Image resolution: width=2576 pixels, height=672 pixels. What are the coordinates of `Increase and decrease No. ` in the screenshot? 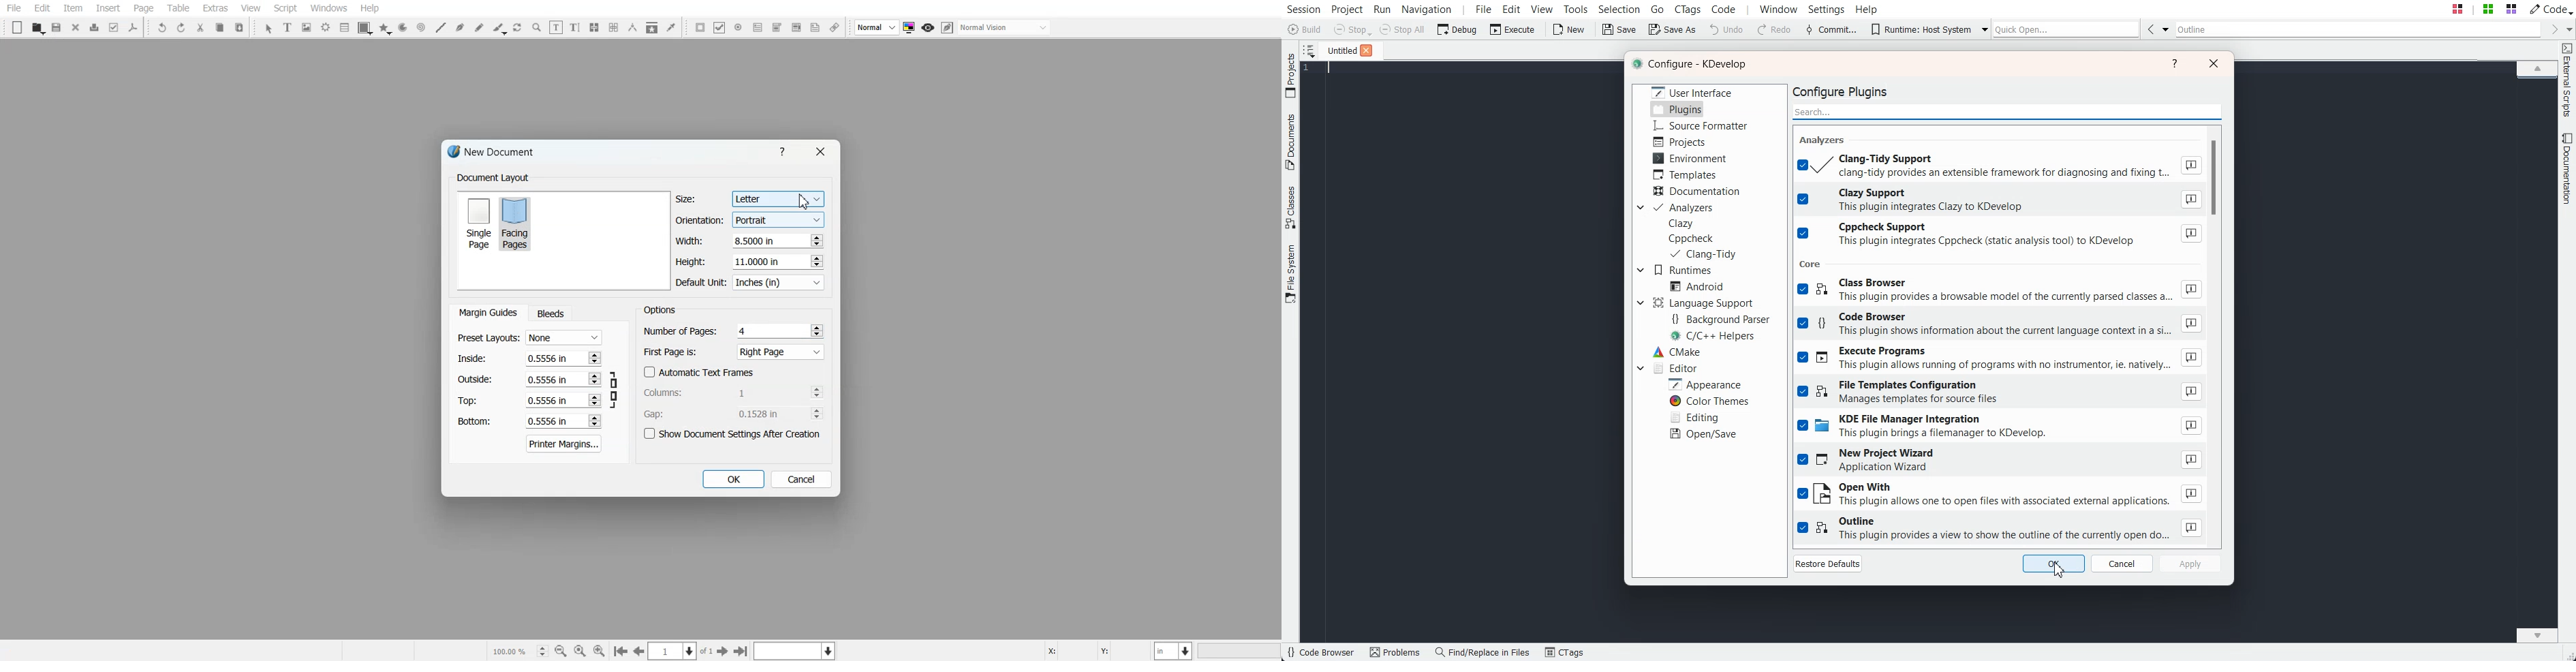 It's located at (595, 379).